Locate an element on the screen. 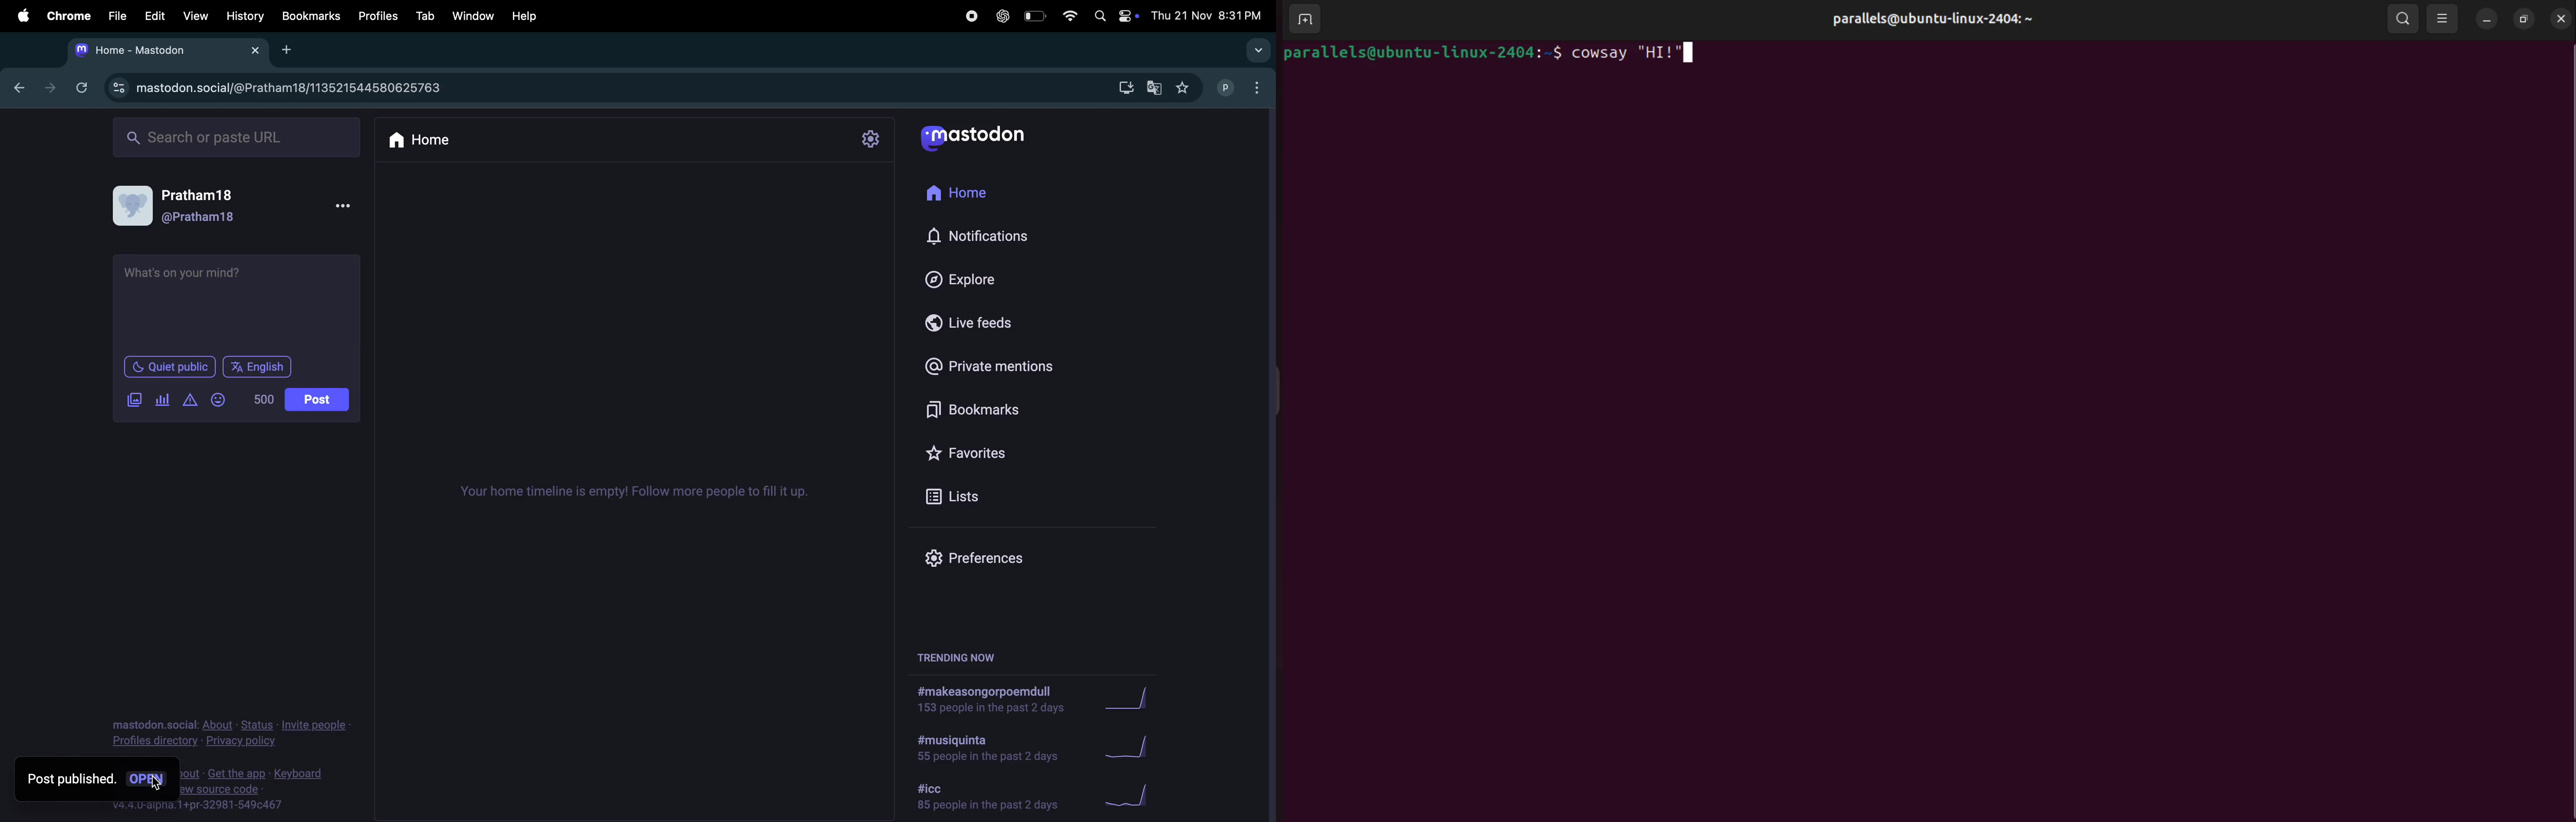 The width and height of the screenshot is (2576, 840). graph is located at coordinates (1125, 798).